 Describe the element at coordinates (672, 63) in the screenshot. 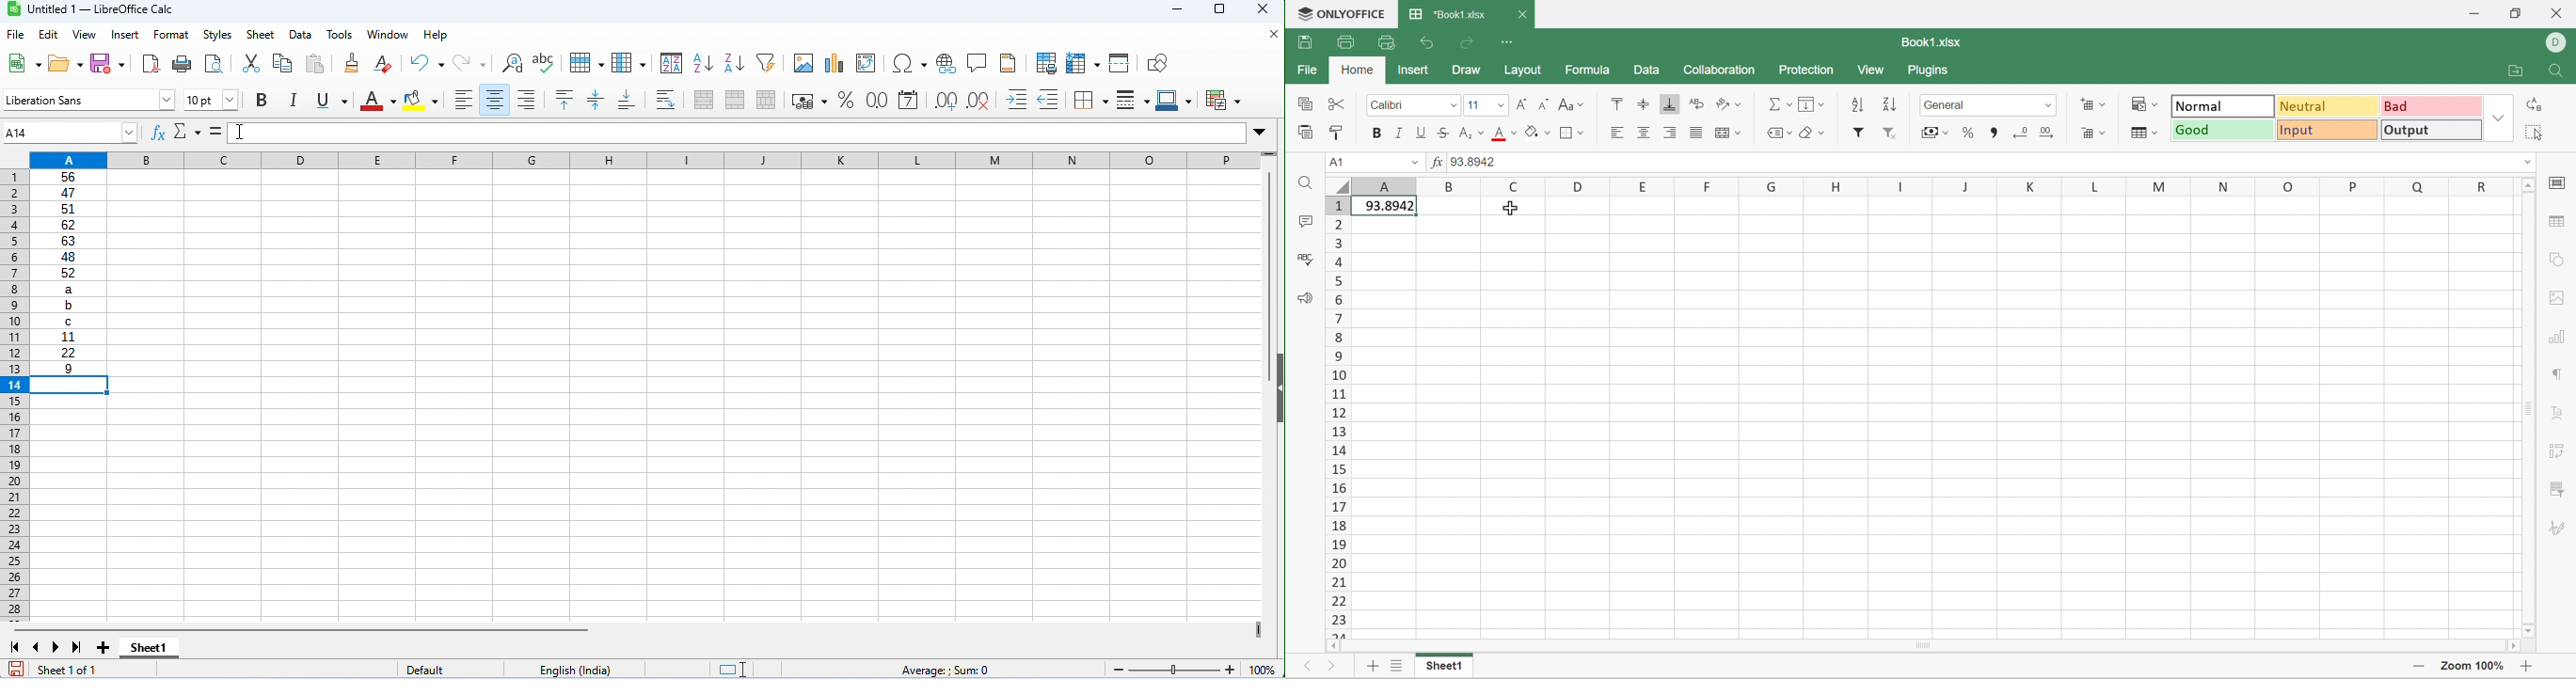

I see `sort` at that location.